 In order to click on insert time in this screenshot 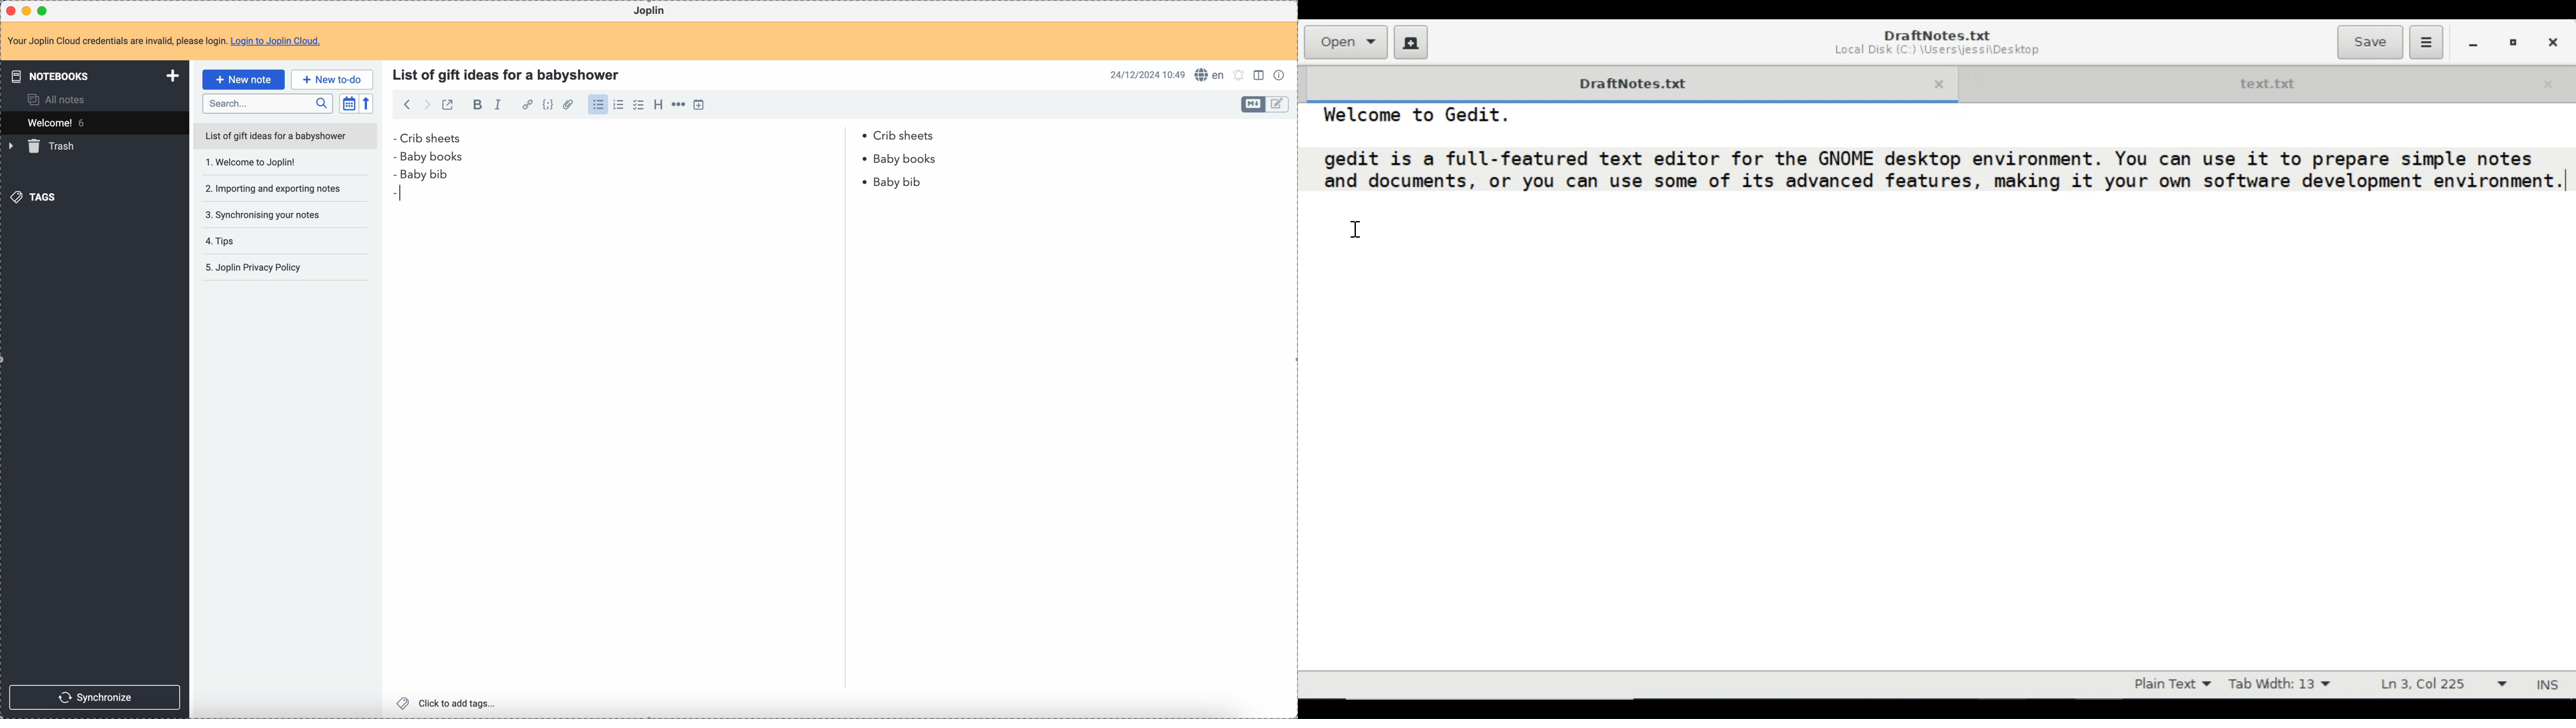, I will do `click(702, 105)`.